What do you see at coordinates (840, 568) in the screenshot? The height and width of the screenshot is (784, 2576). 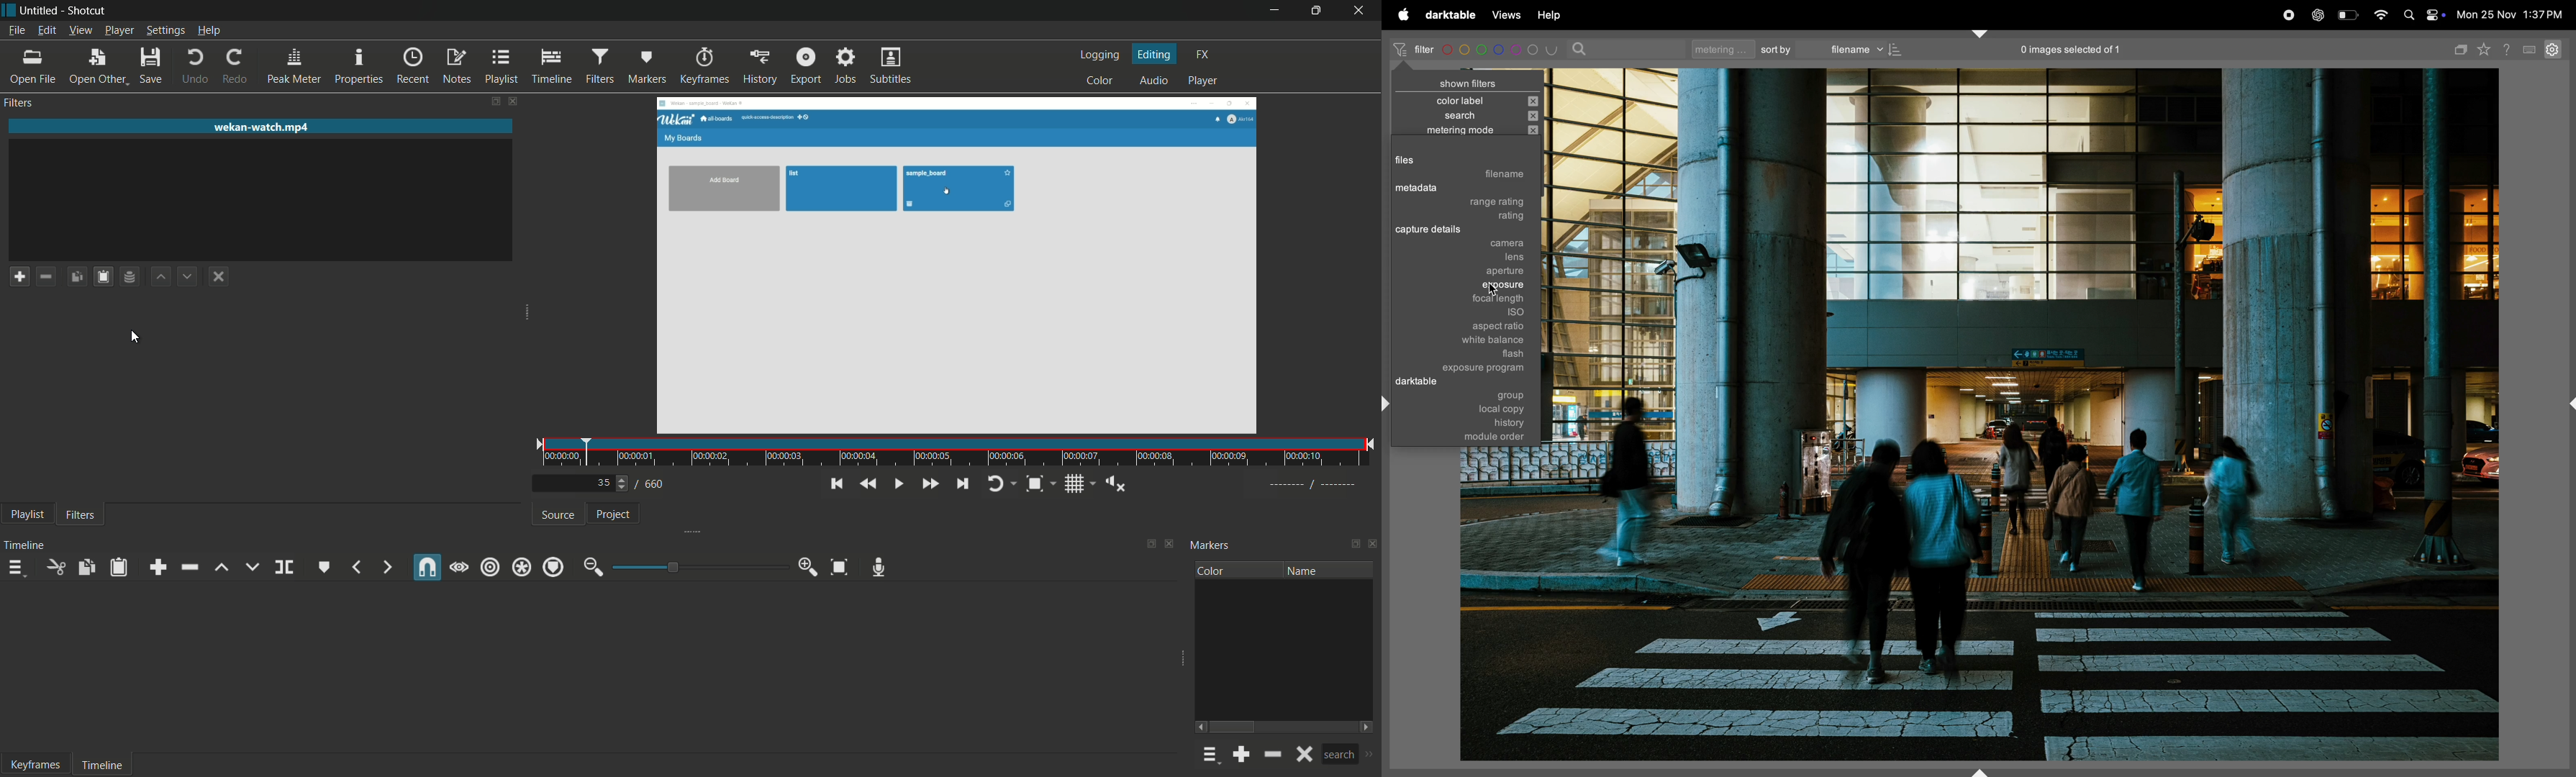 I see `zoom timeline to fit` at bounding box center [840, 568].